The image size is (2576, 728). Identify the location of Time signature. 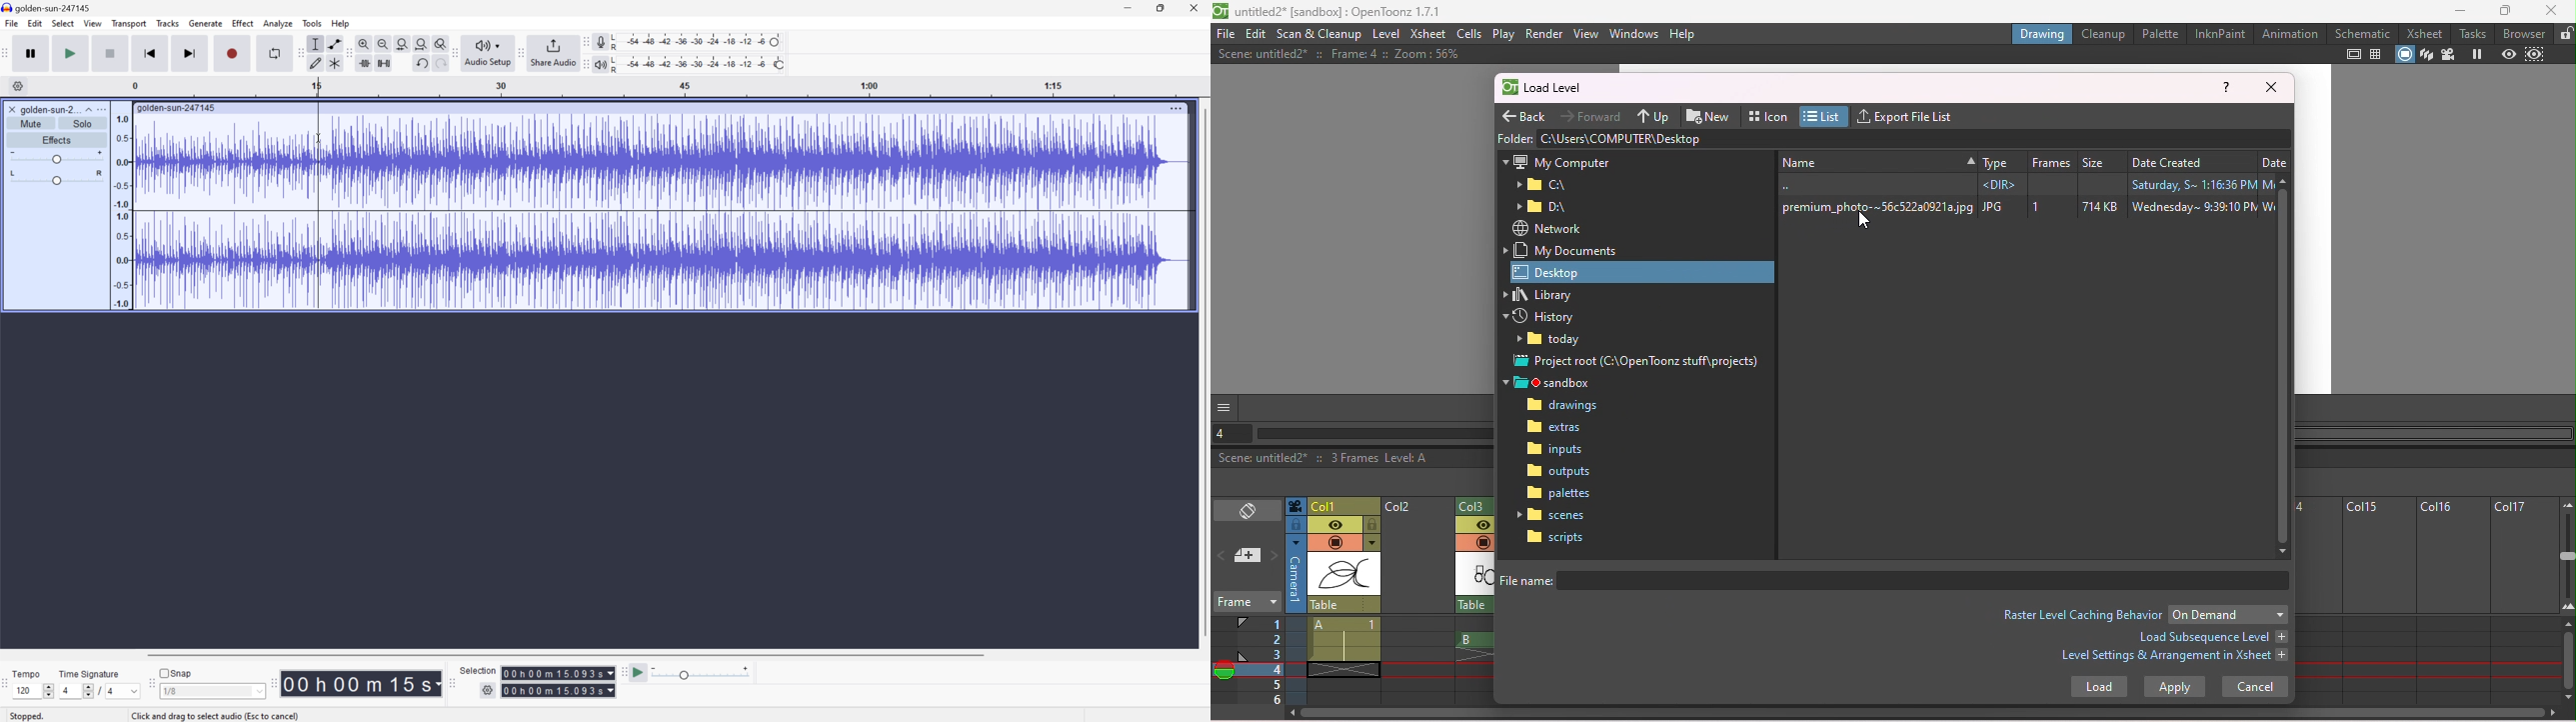
(89, 672).